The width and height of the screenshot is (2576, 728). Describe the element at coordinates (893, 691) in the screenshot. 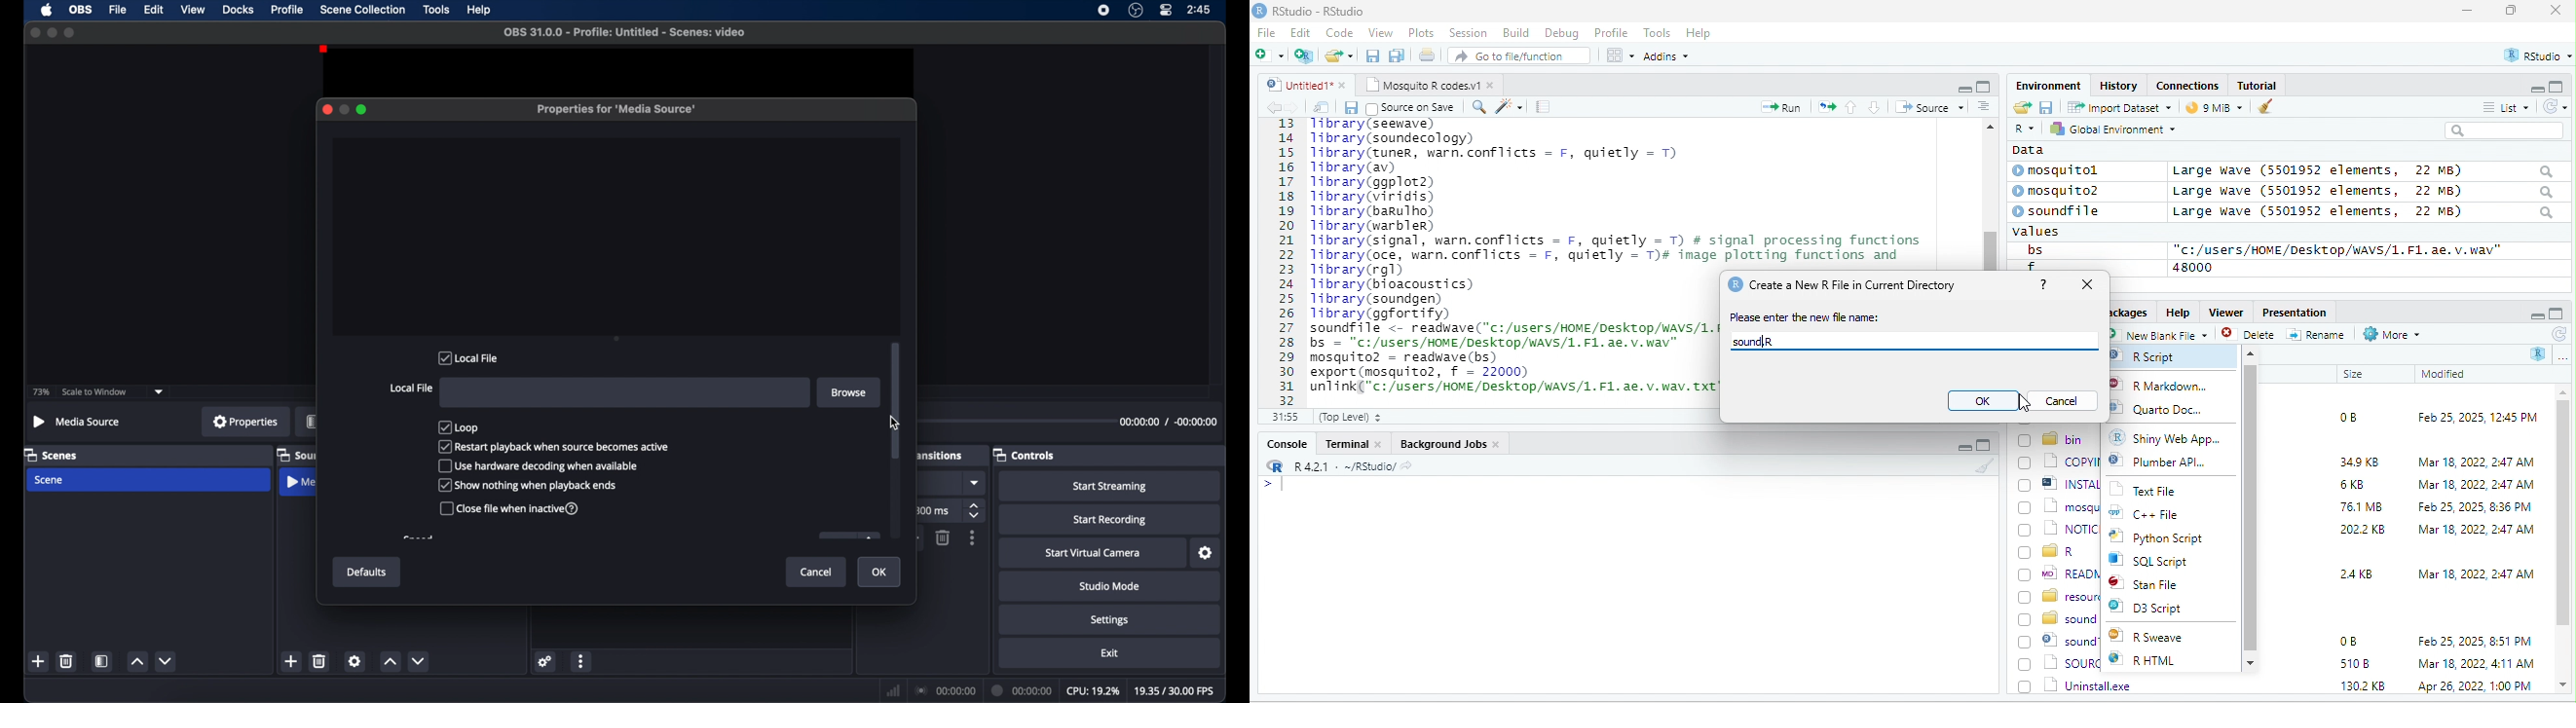

I see `network` at that location.